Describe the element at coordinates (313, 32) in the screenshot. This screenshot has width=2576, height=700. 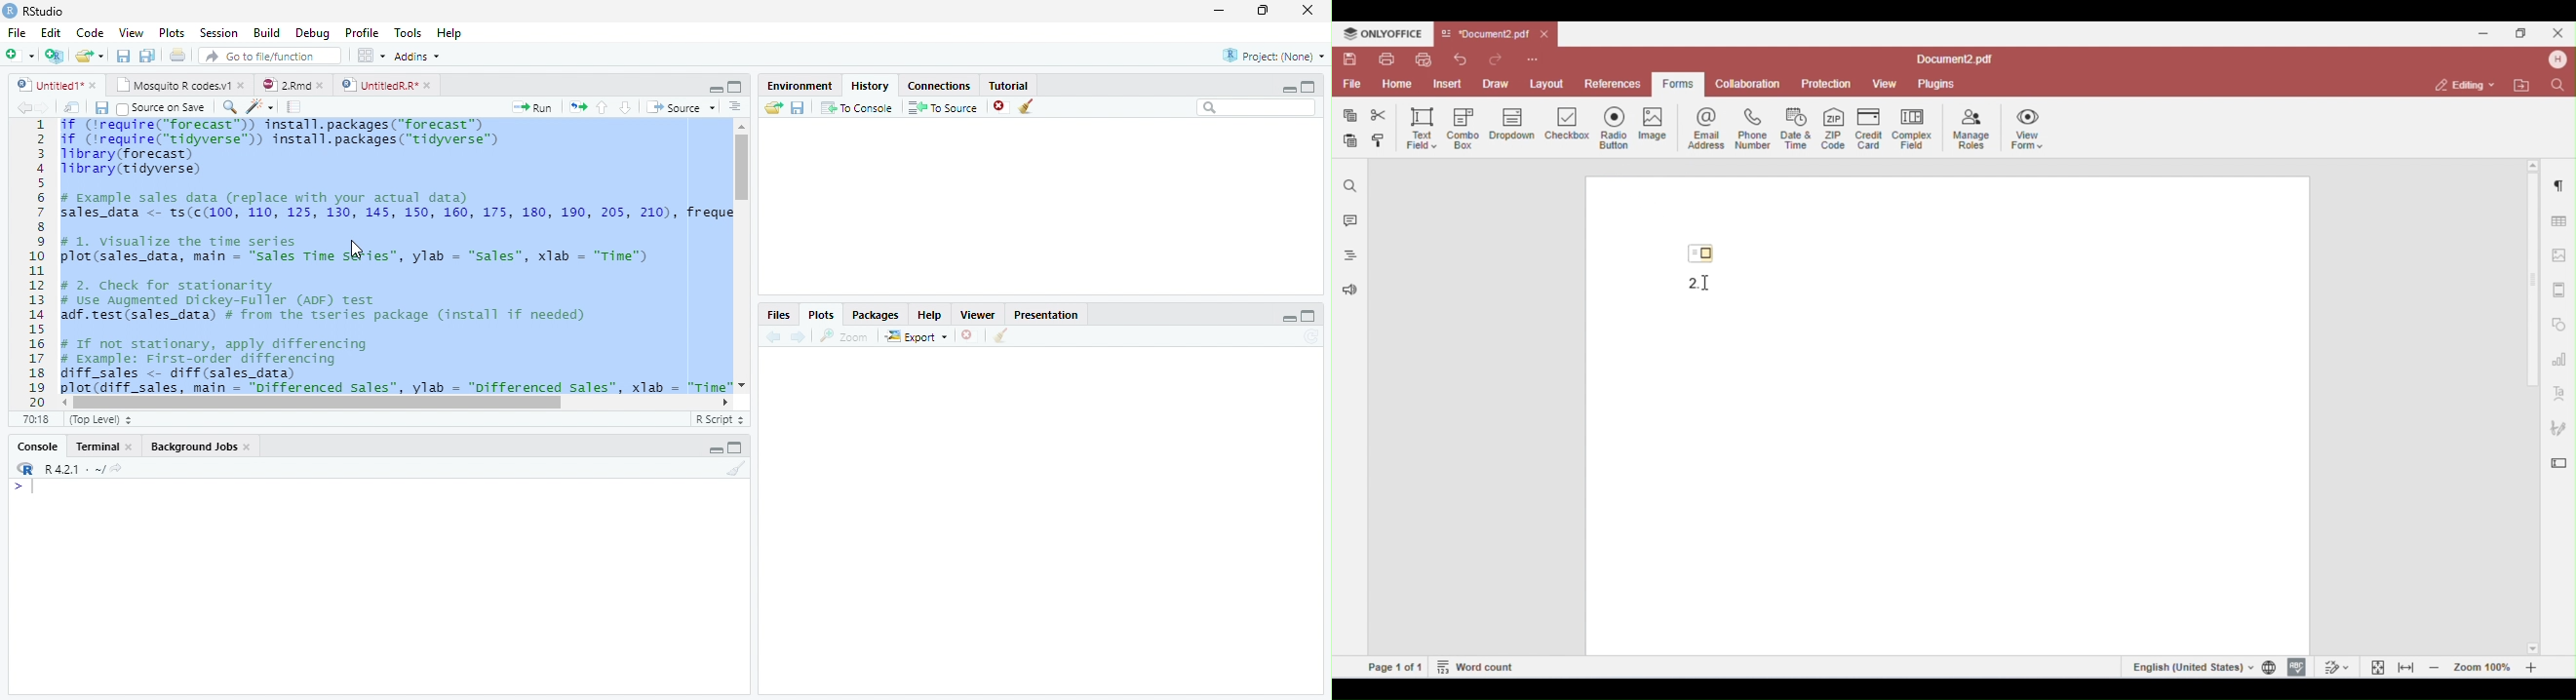
I see `Debug` at that location.